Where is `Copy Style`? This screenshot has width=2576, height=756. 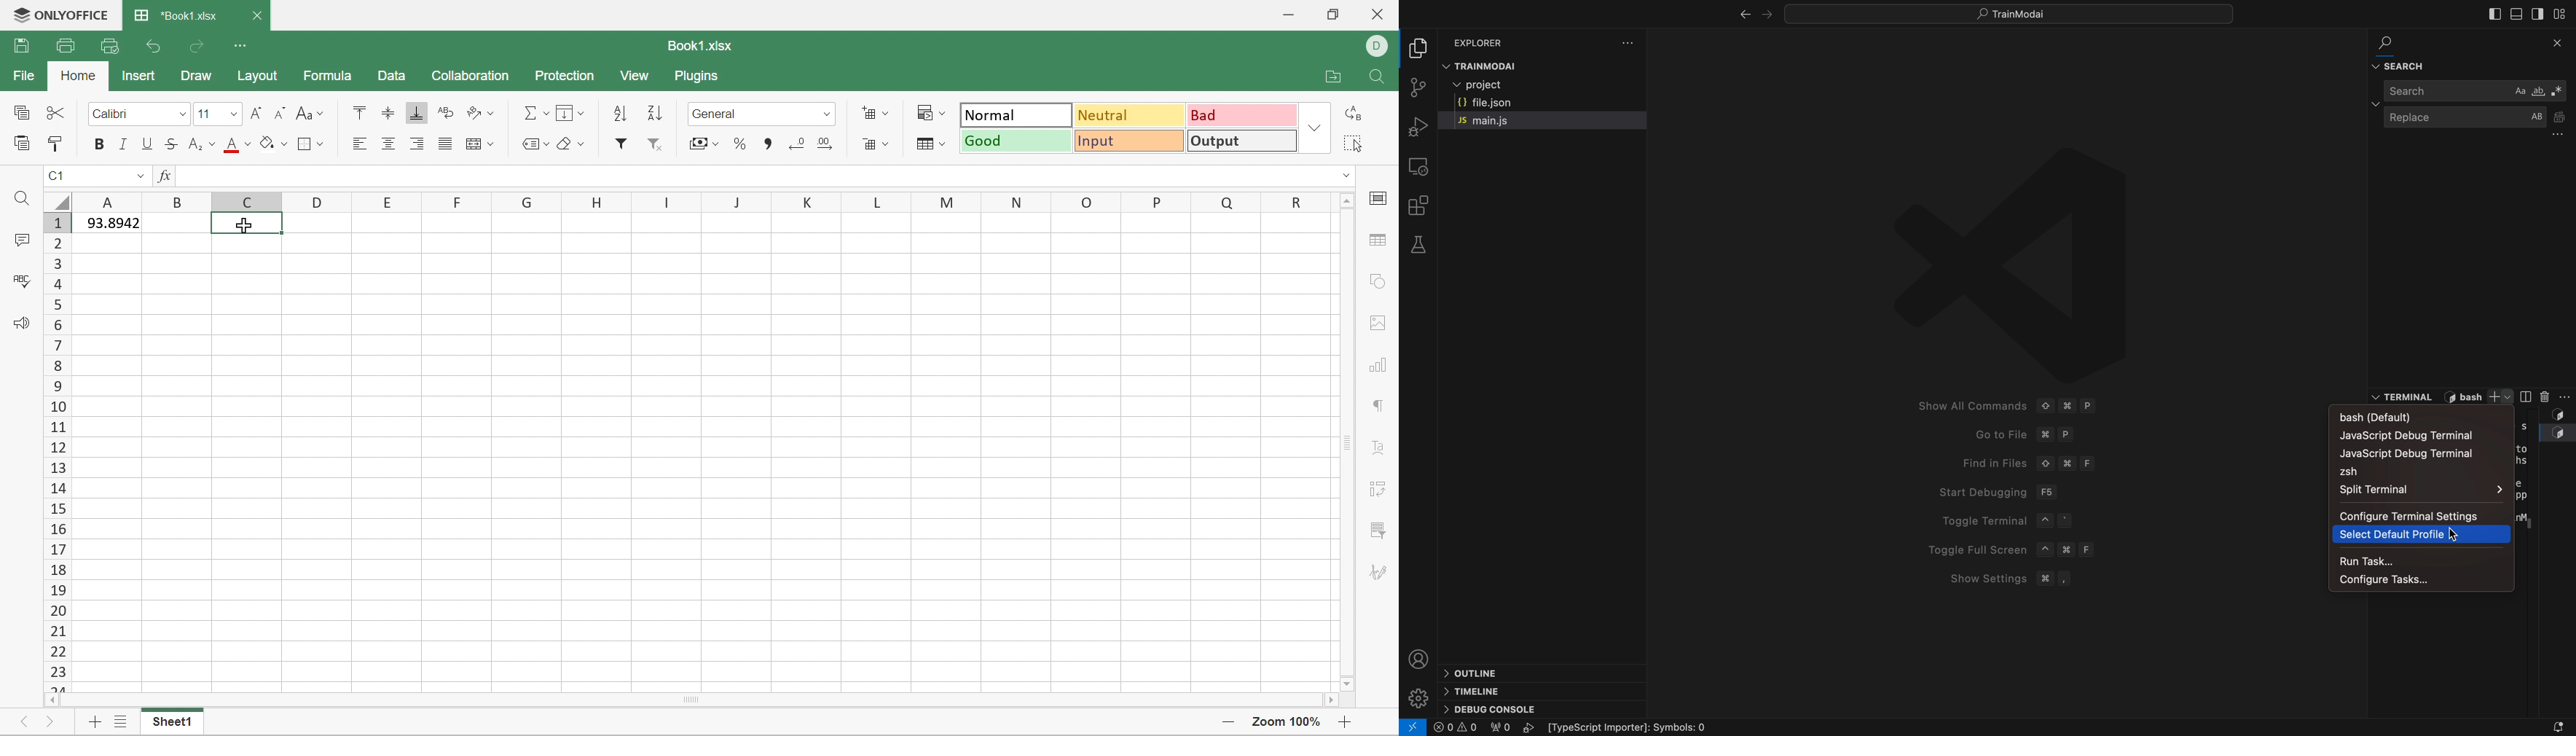 Copy Style is located at coordinates (60, 144).